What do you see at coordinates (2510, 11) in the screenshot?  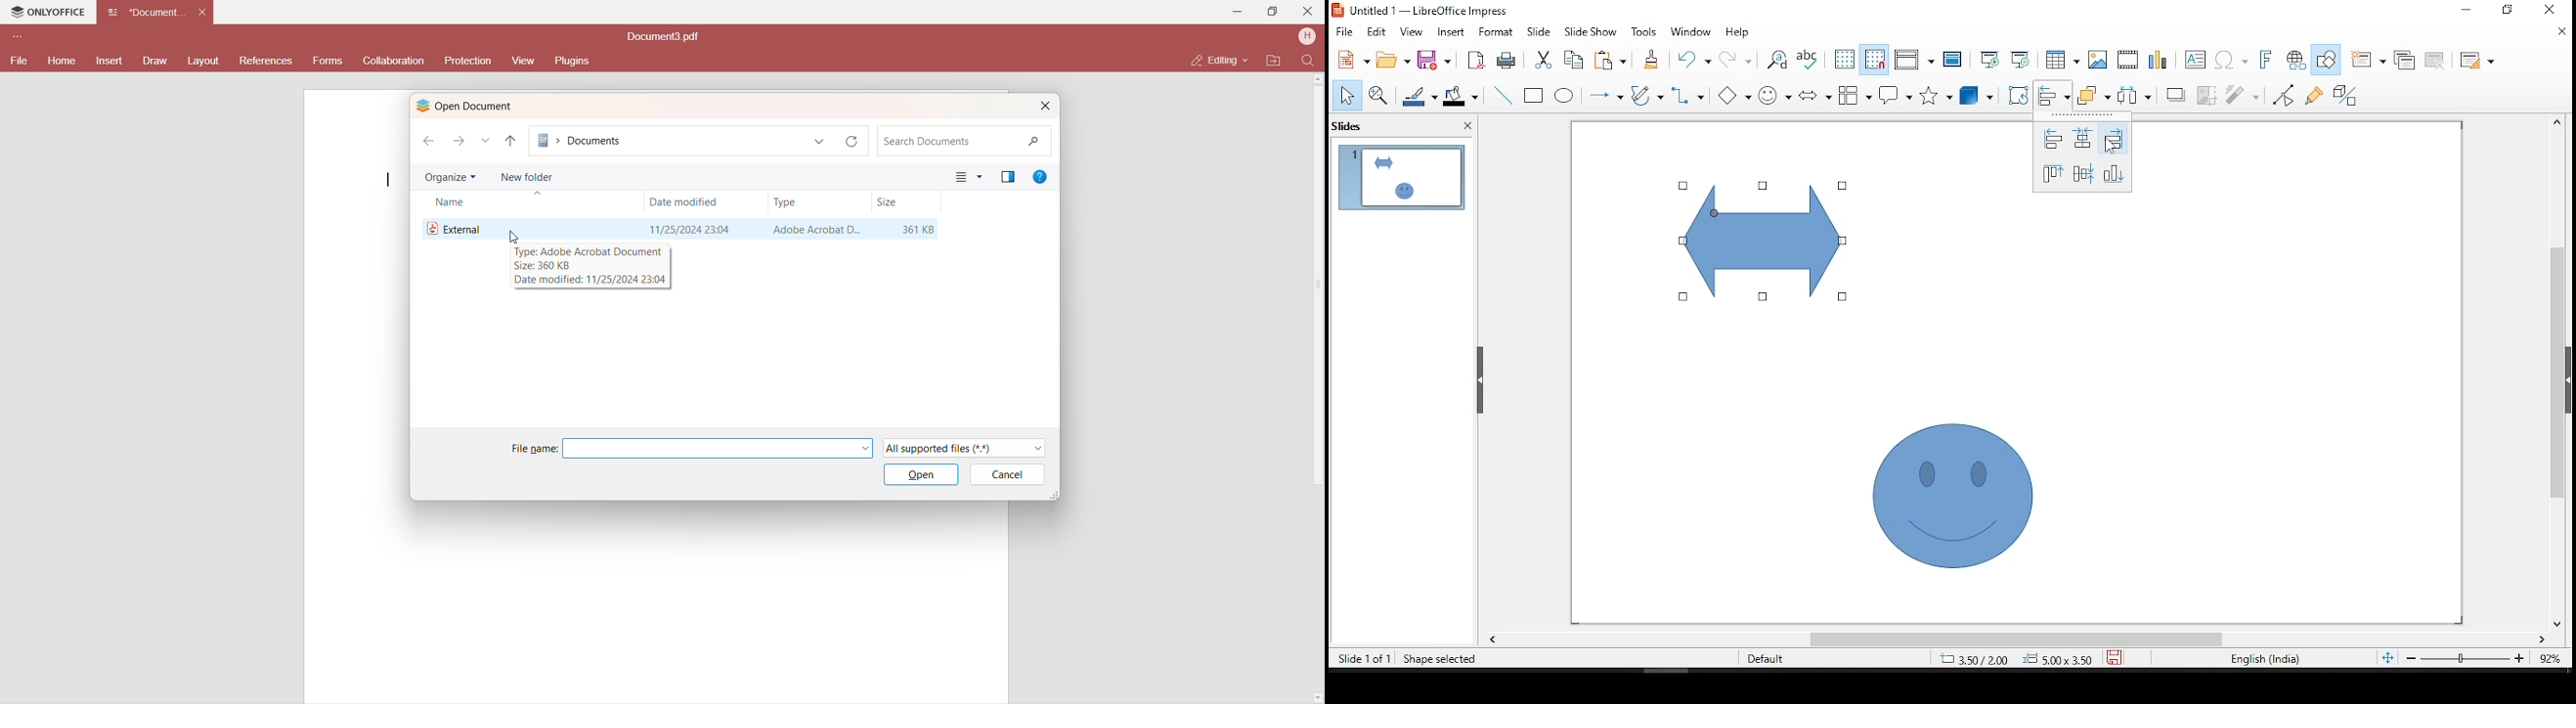 I see `minimize` at bounding box center [2510, 11].